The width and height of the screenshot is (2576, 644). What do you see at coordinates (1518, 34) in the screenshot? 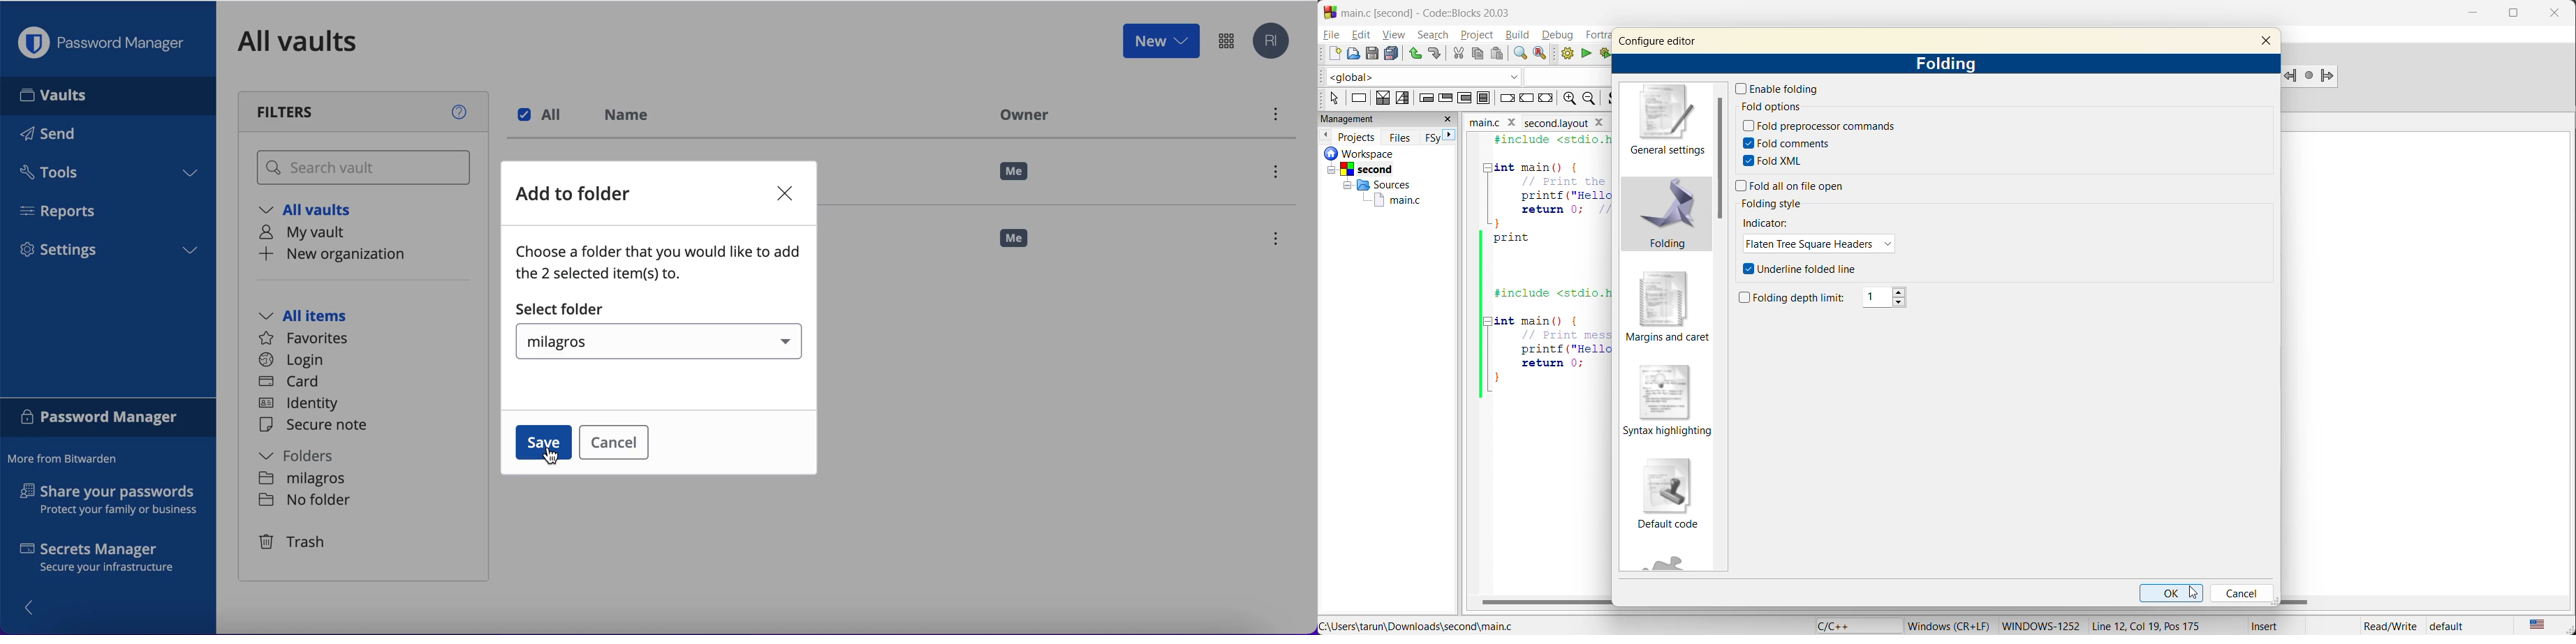
I see `build` at bounding box center [1518, 34].